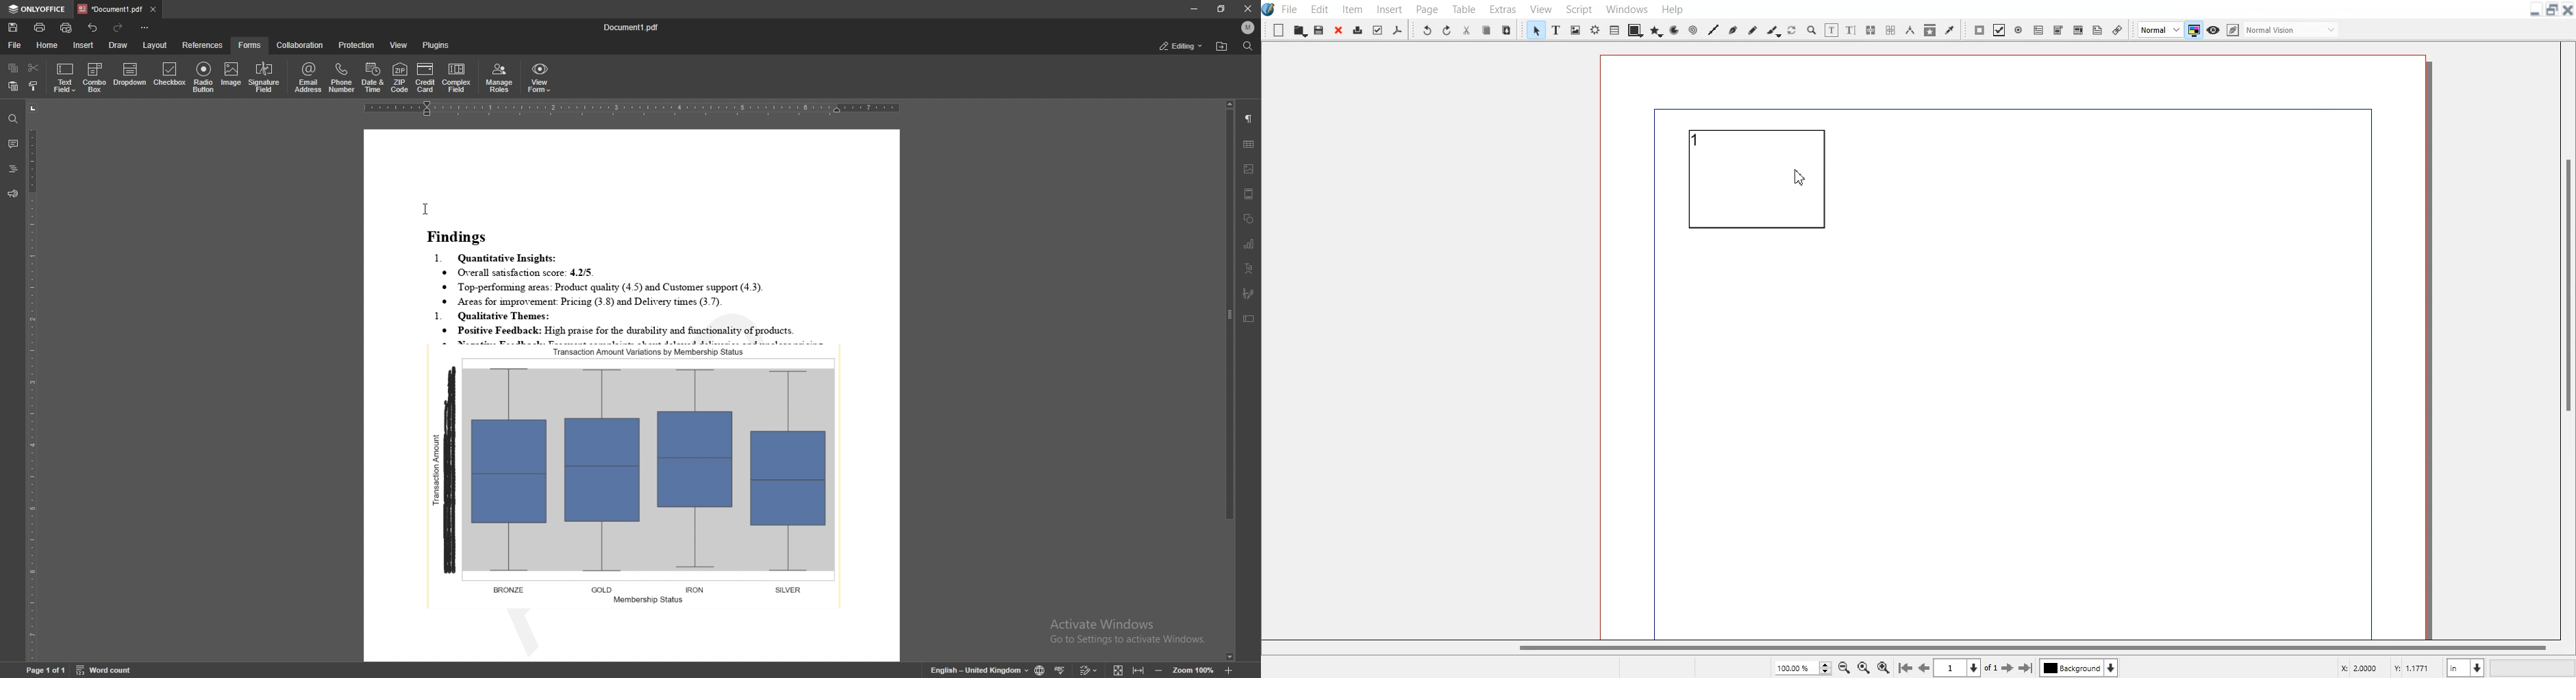 This screenshot has width=2576, height=700. I want to click on Zoom Out, so click(1844, 667).